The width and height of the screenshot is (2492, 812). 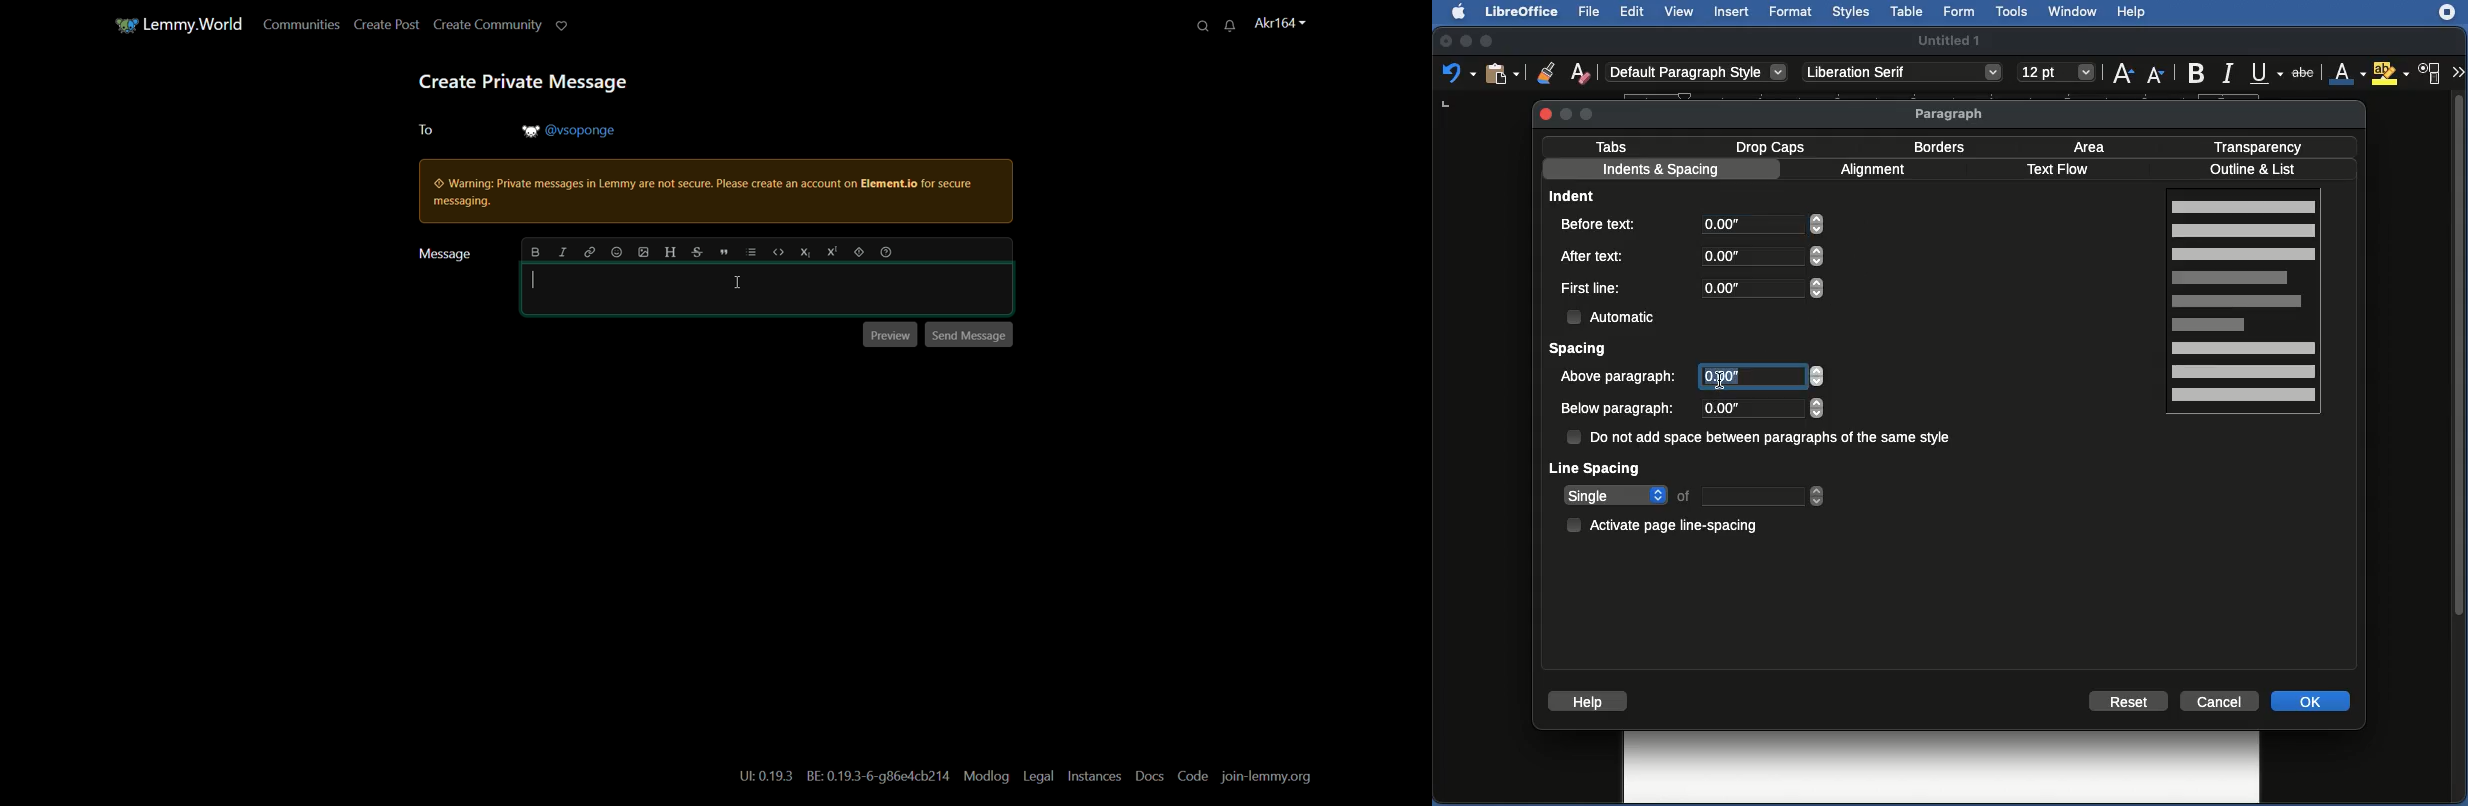 What do you see at coordinates (1876, 172) in the screenshot?
I see `Alignment` at bounding box center [1876, 172].